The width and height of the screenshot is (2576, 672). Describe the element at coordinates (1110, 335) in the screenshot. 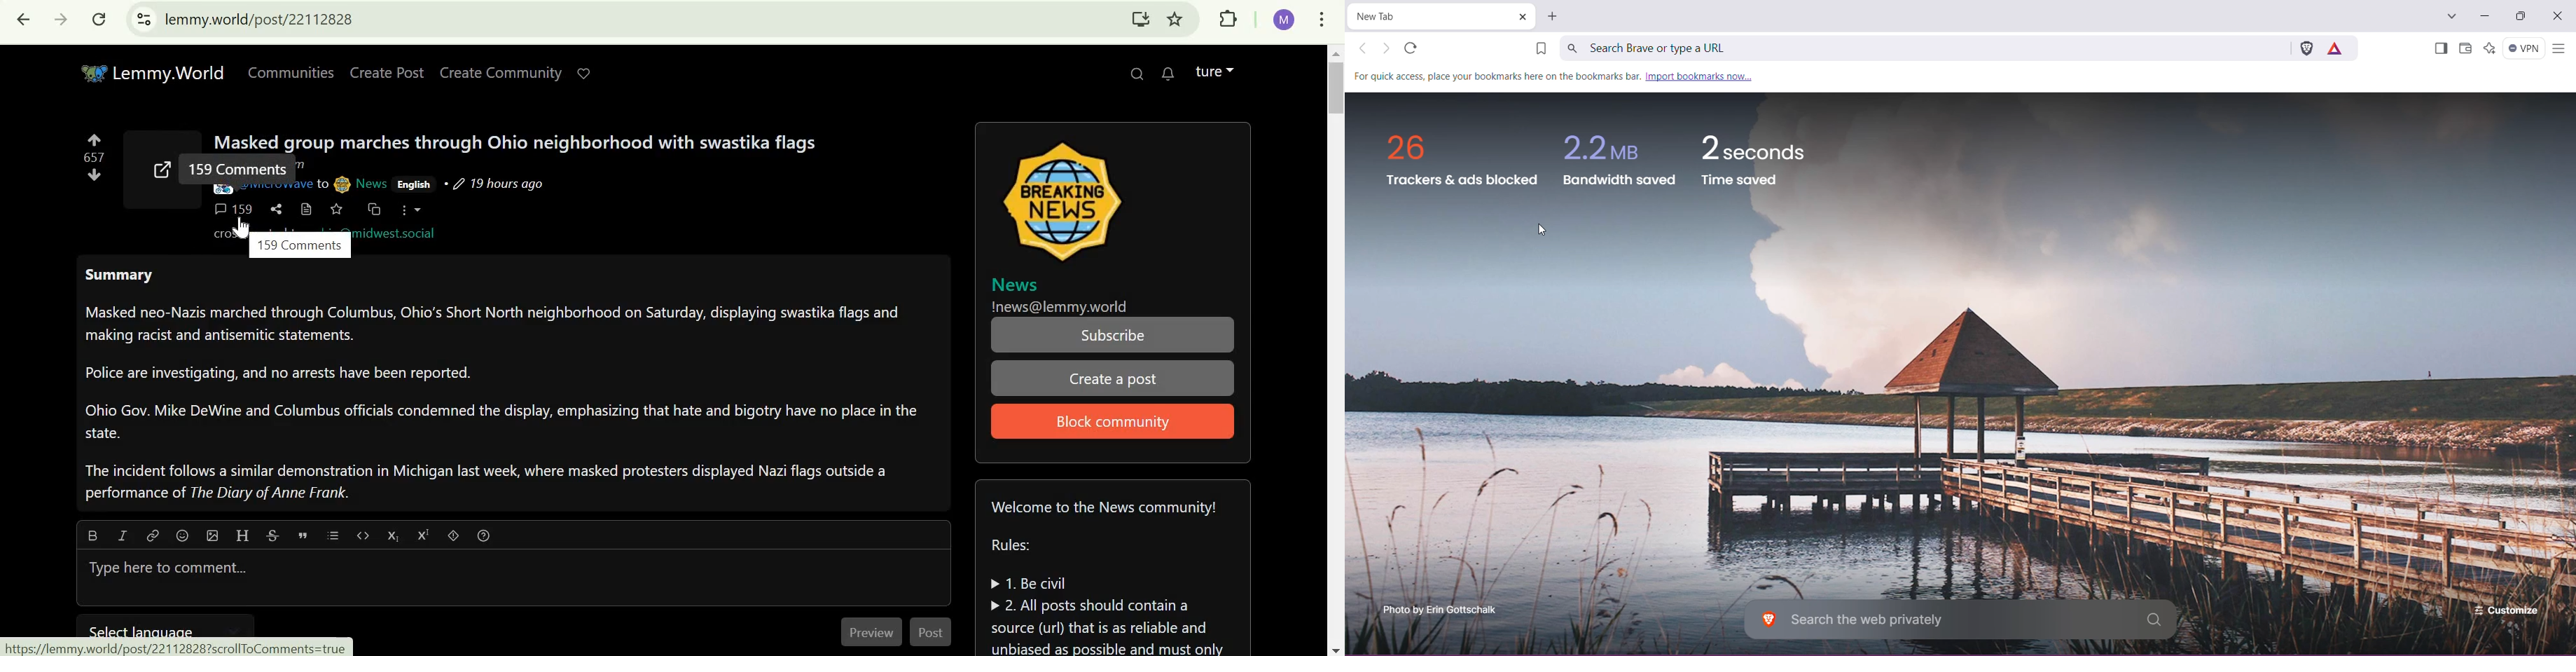

I see `Subscribe` at that location.